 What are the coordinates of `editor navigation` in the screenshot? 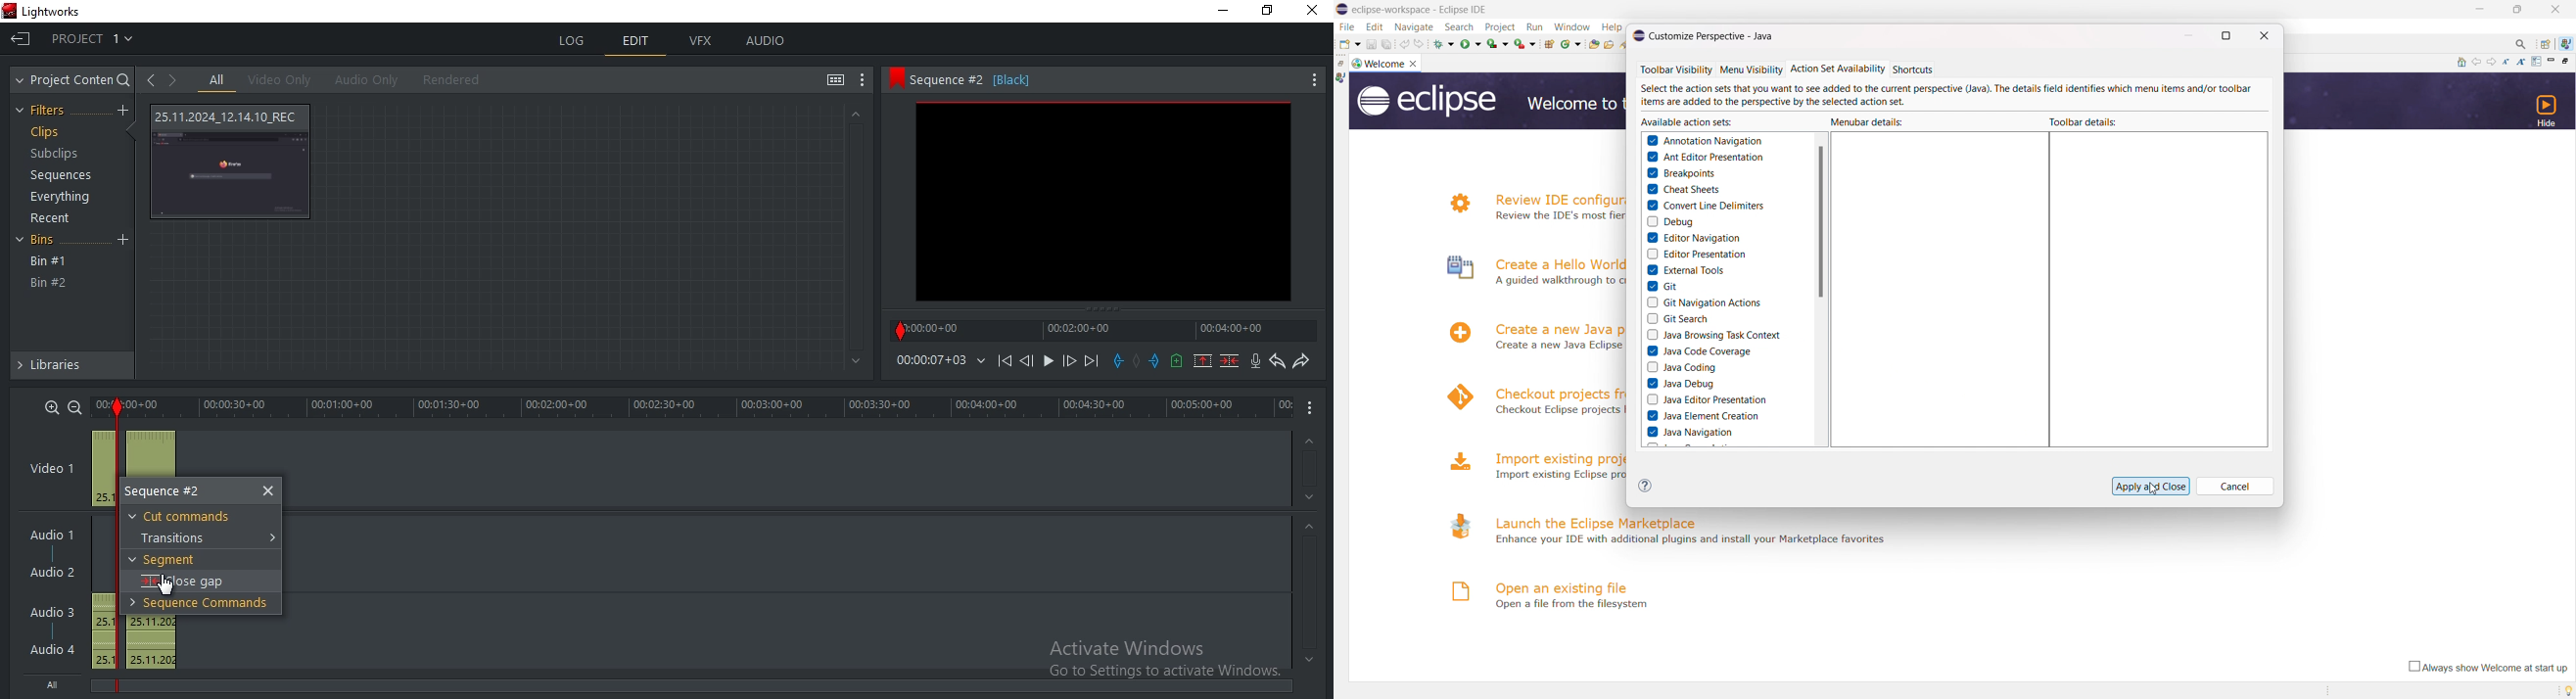 It's located at (1693, 238).